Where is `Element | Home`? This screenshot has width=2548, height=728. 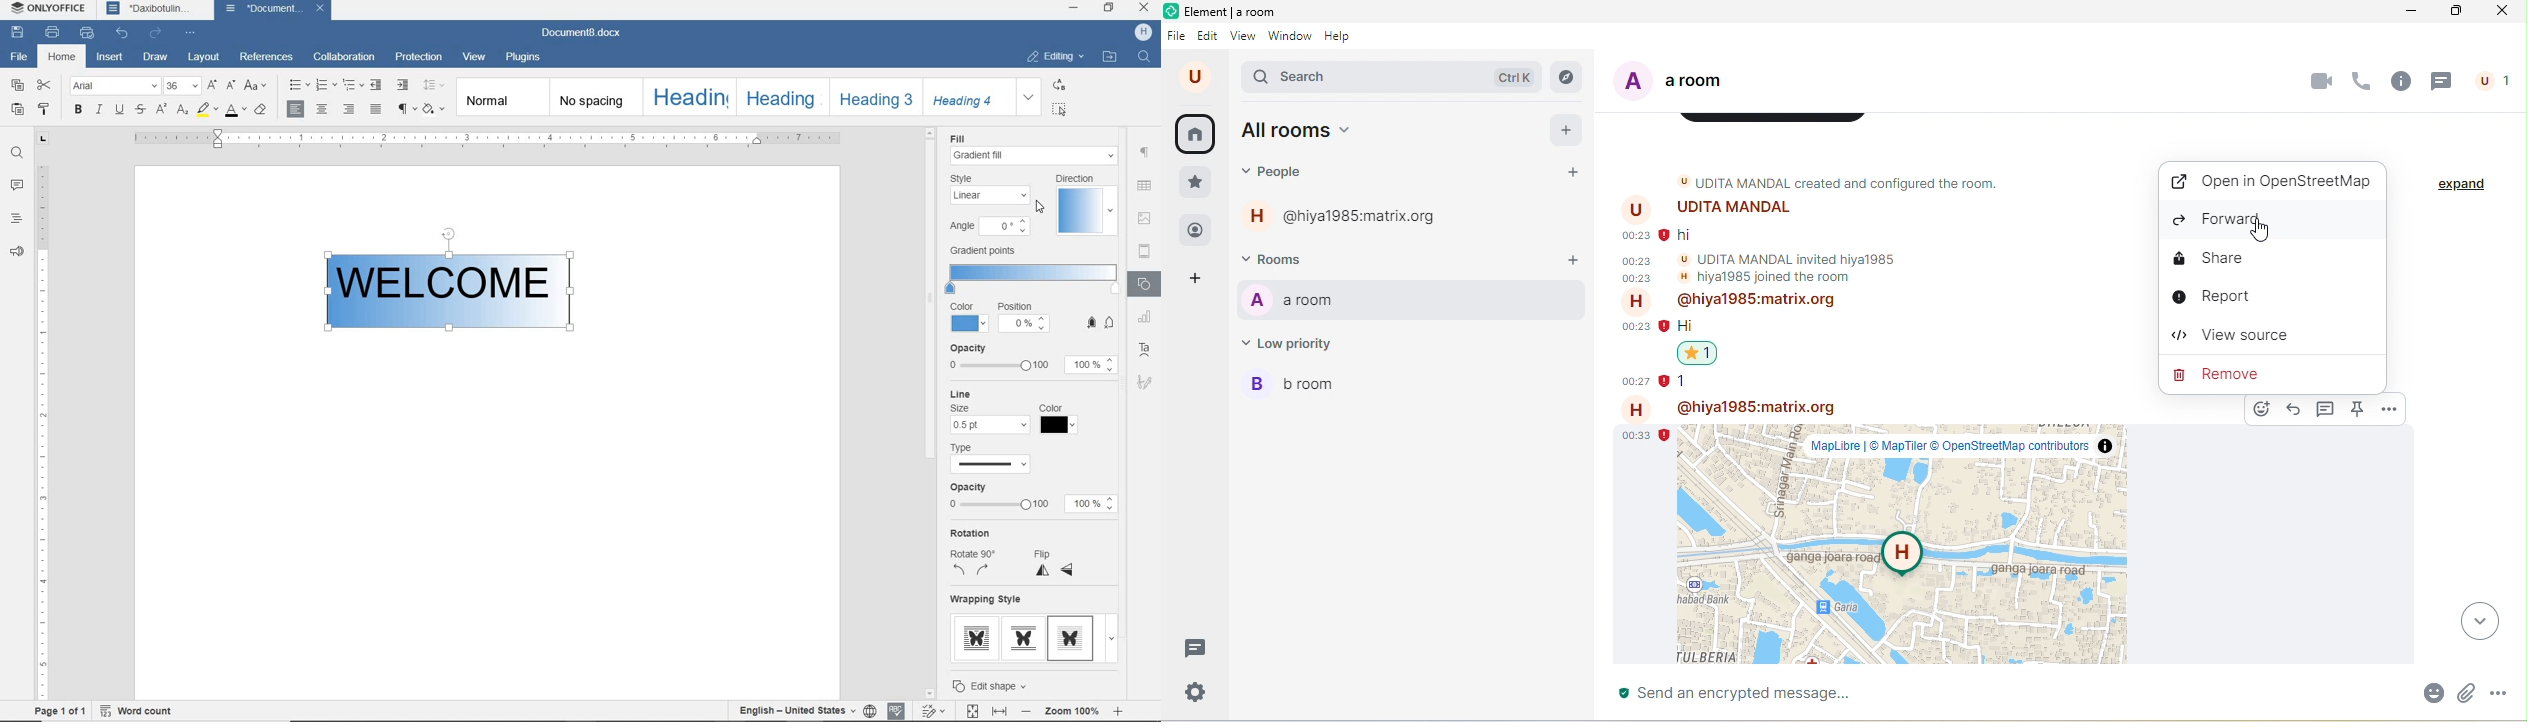
Element | Home is located at coordinates (1233, 11).